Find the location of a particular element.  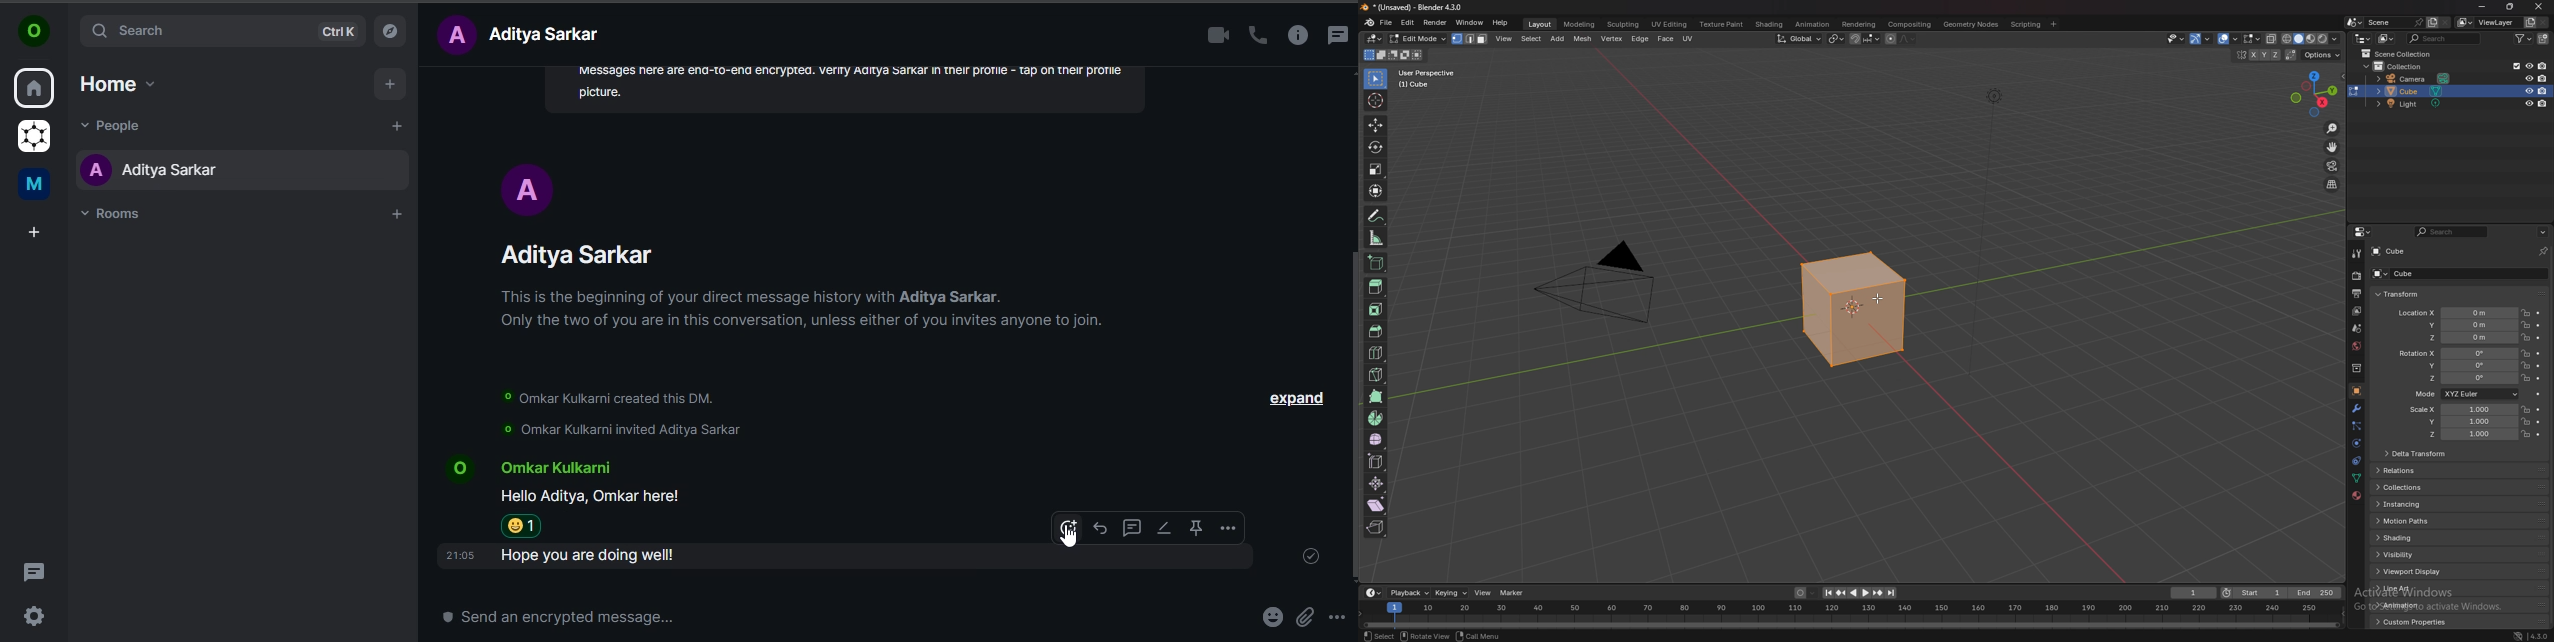

jump to keyframe is located at coordinates (1878, 593).